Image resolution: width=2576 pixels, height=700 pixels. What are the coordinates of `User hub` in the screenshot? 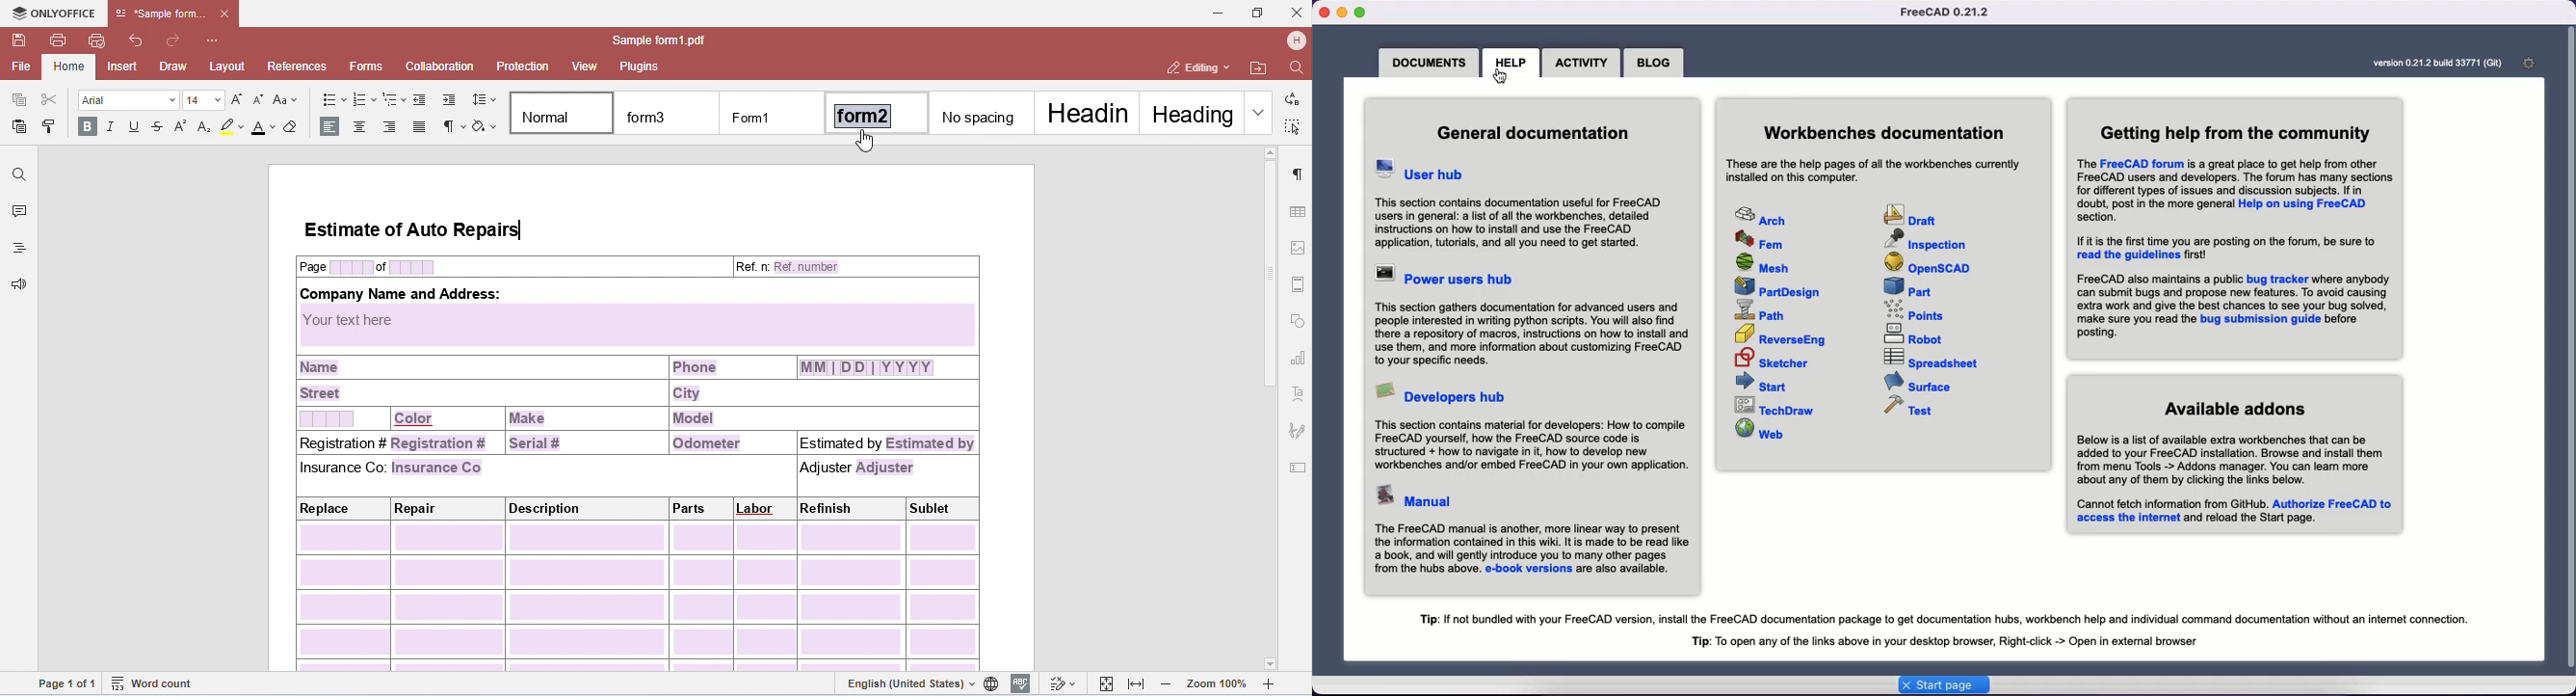 It's located at (1528, 205).